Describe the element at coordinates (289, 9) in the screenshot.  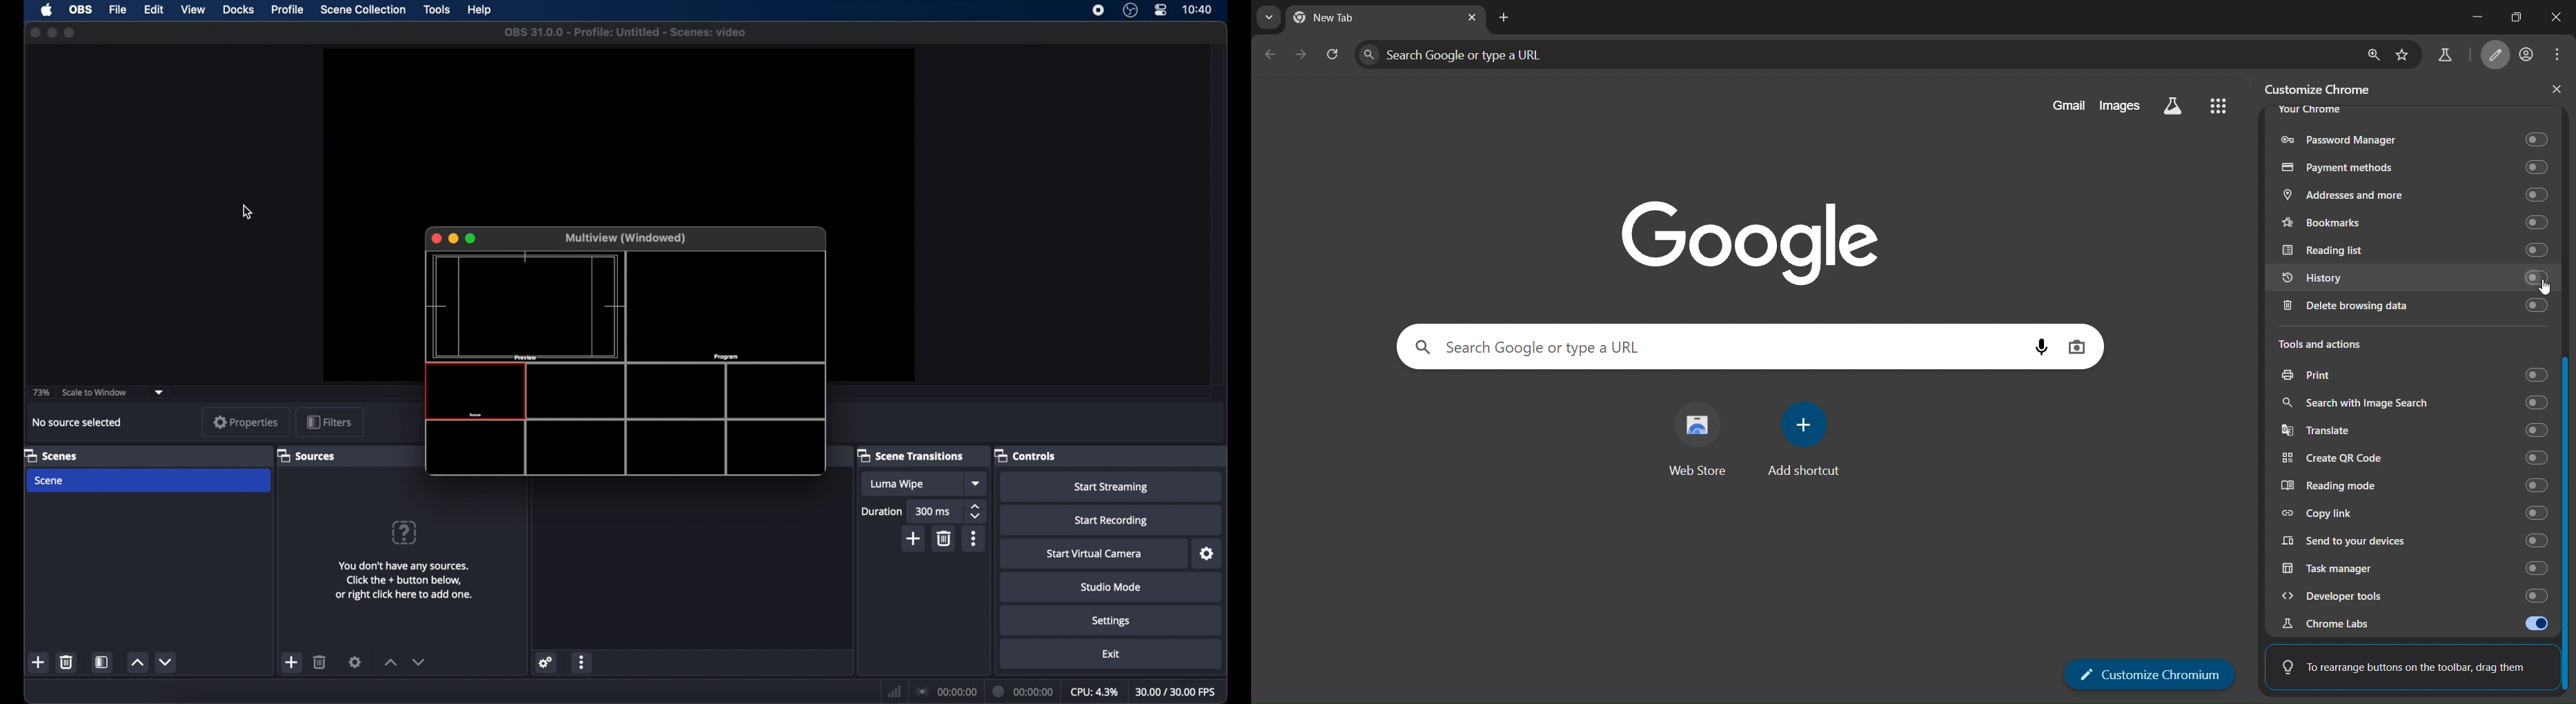
I see `profile` at that location.